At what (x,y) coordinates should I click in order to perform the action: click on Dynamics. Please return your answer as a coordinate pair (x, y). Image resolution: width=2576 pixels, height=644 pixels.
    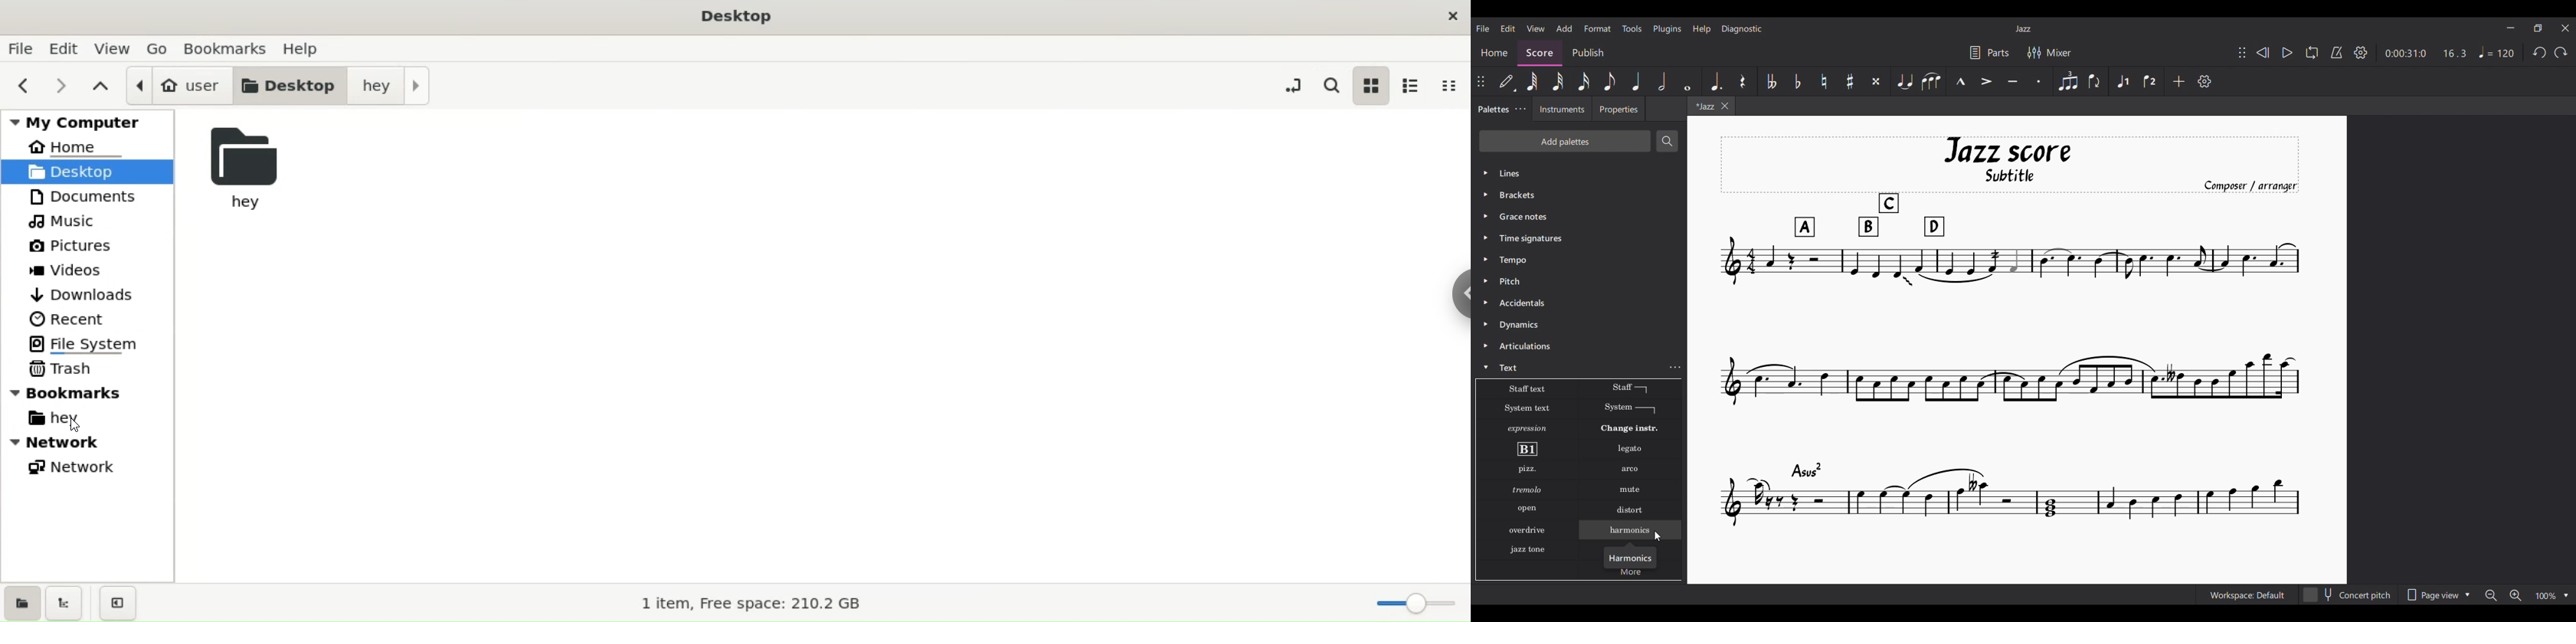
    Looking at the image, I should click on (1520, 326).